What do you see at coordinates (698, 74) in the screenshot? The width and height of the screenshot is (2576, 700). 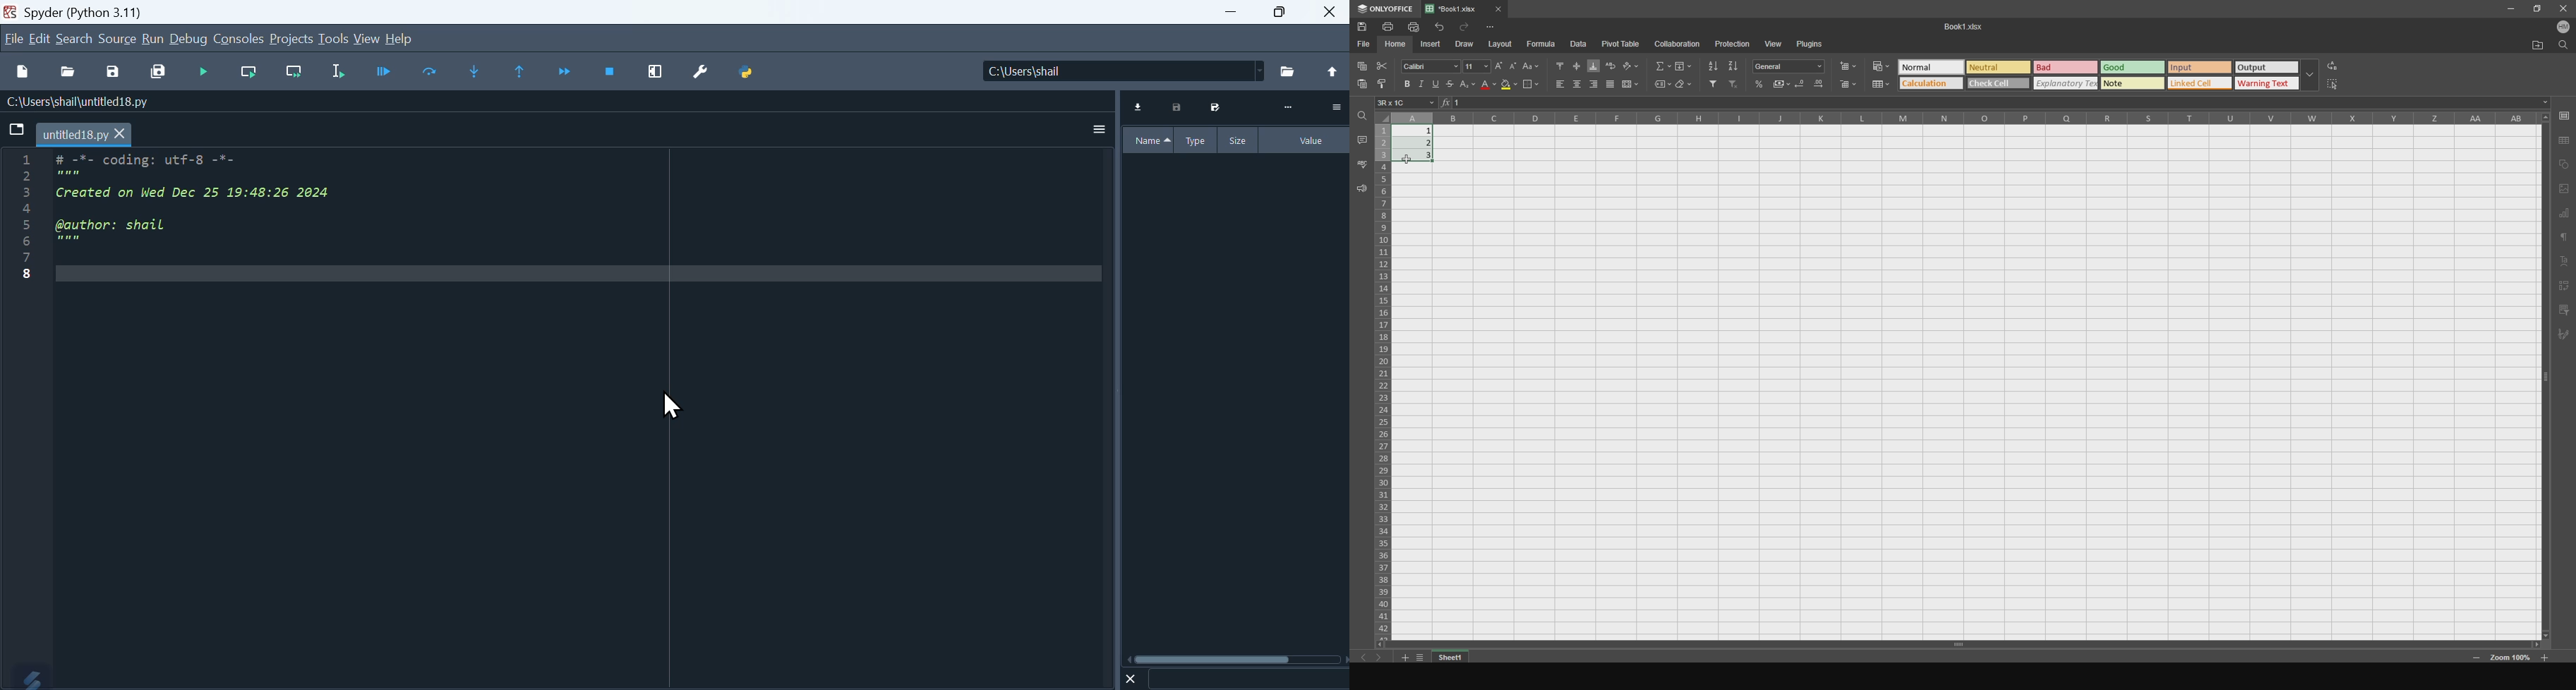 I see `Preferences` at bounding box center [698, 74].